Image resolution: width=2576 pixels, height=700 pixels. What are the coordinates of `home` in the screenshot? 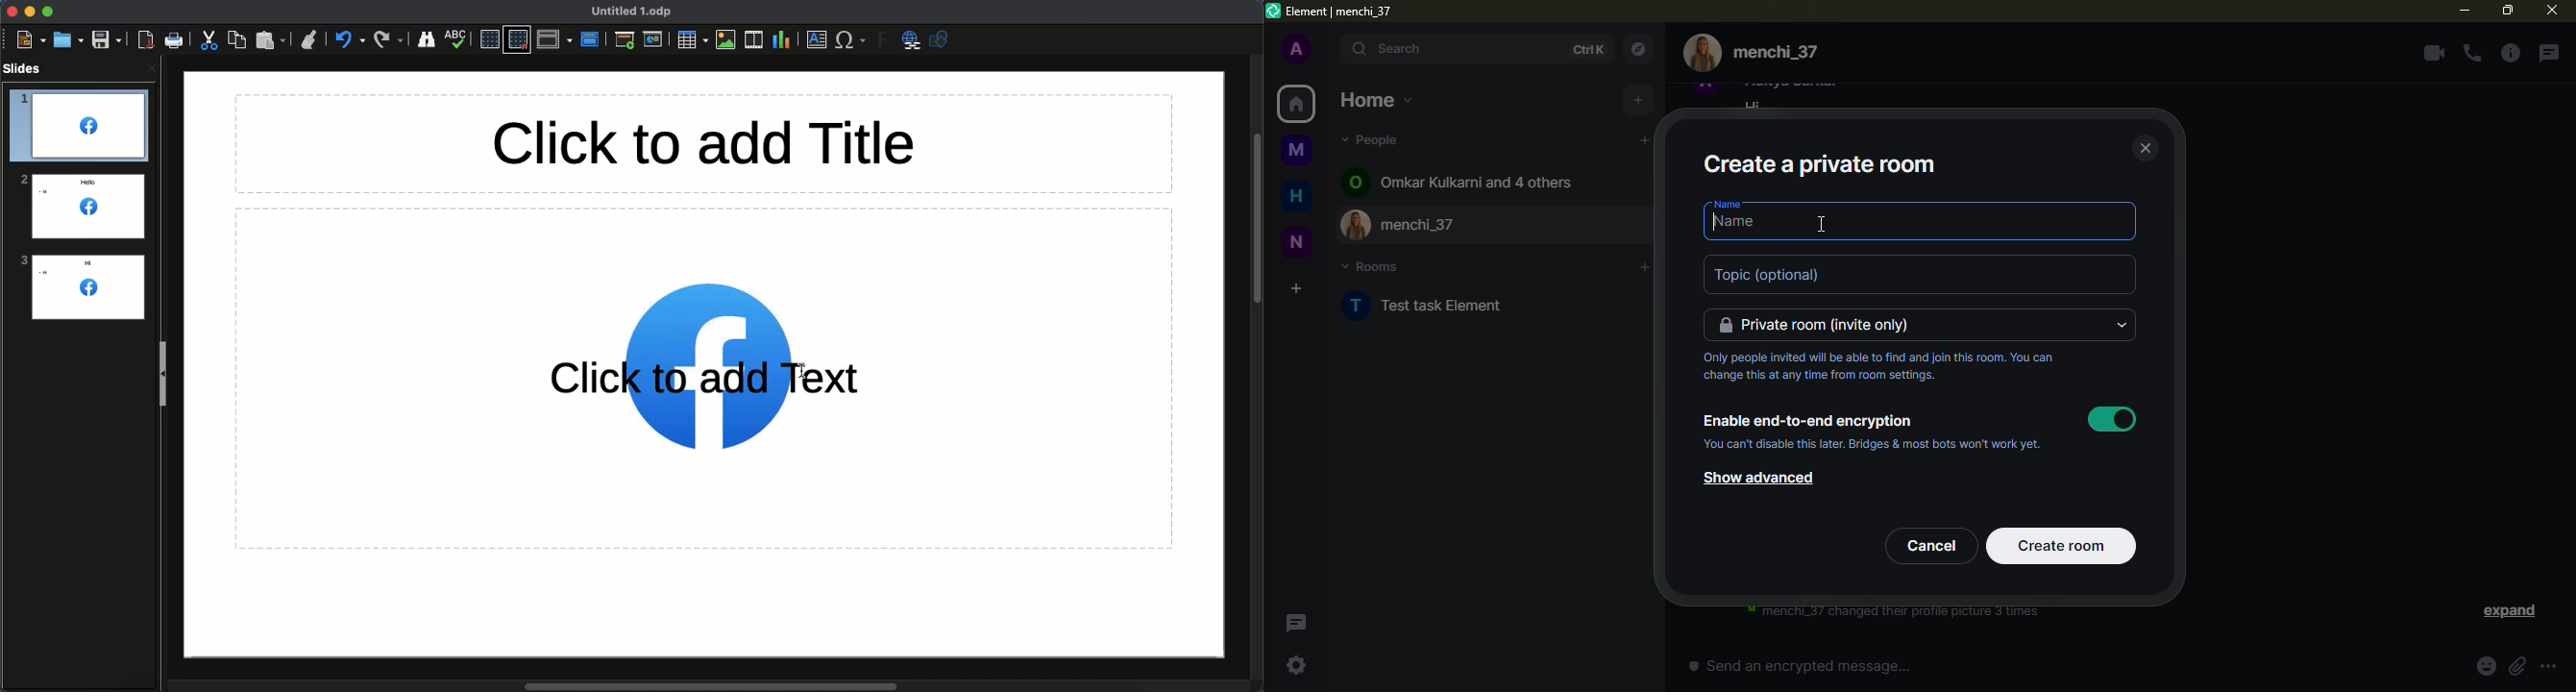 It's located at (1296, 195).